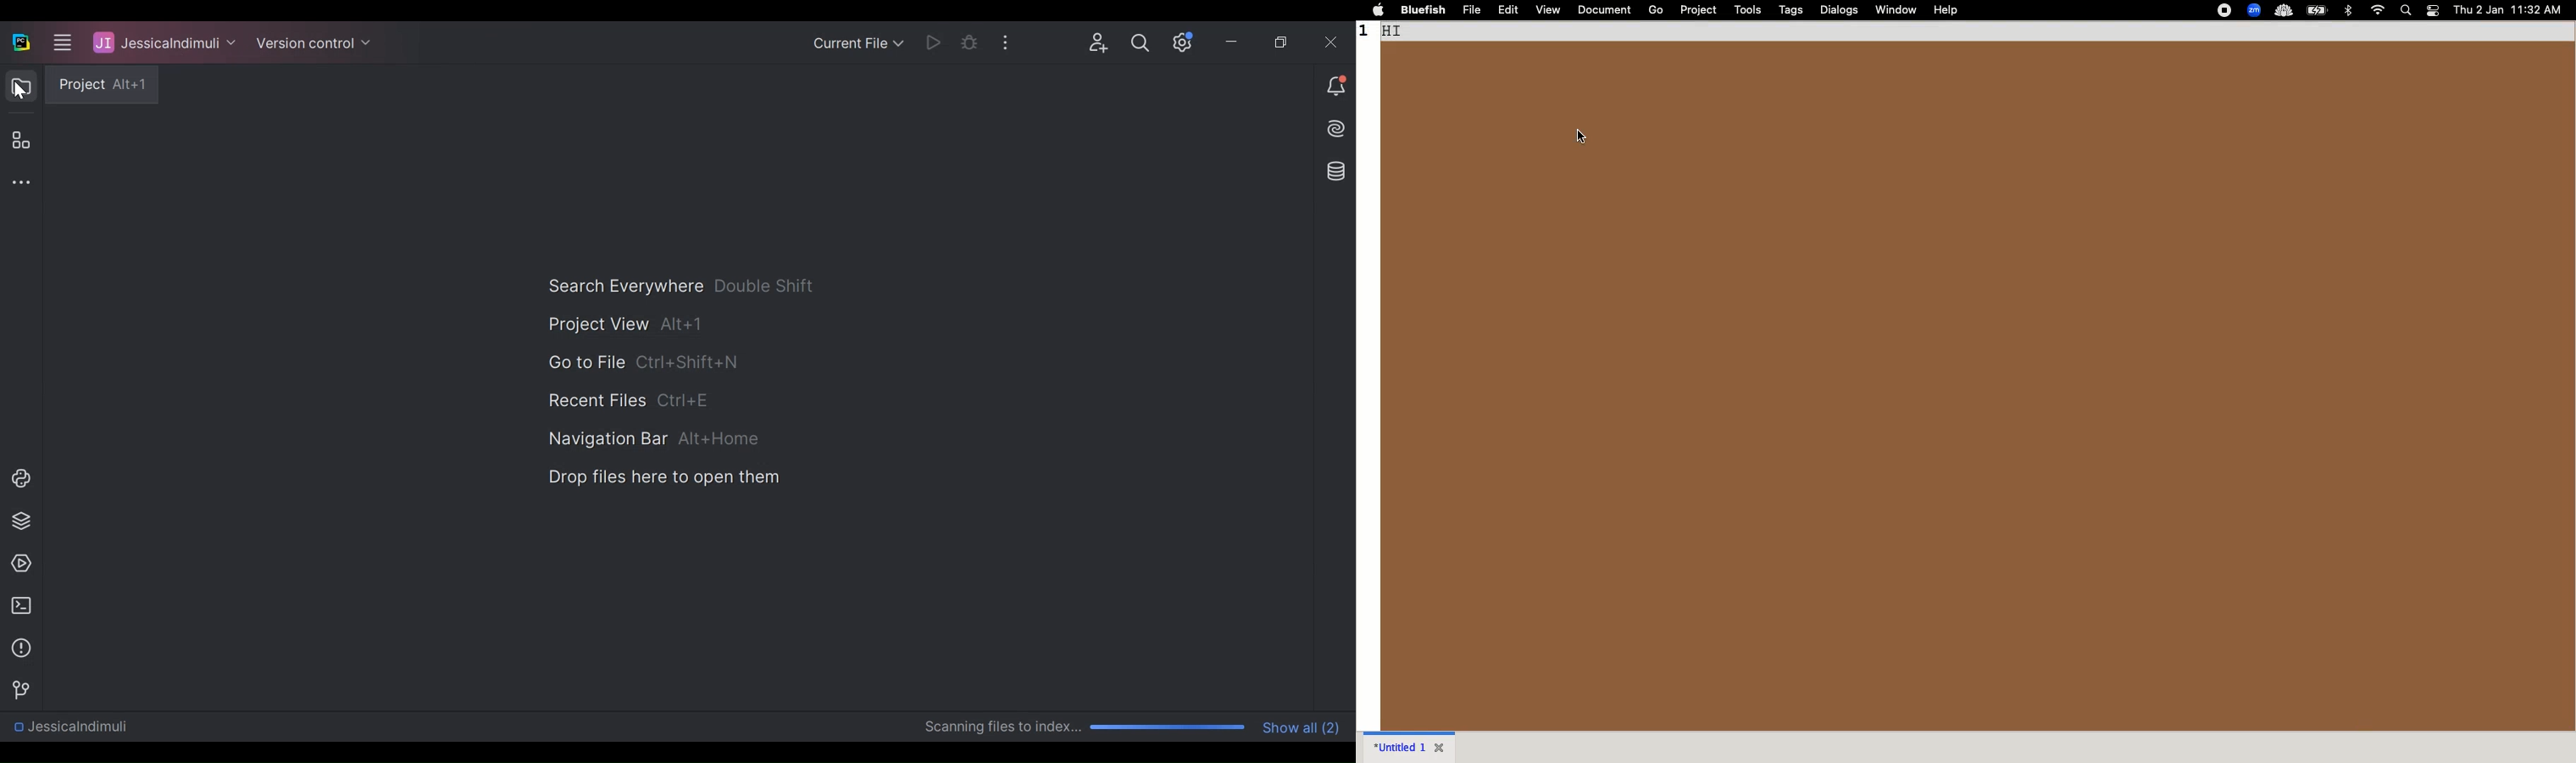 Image resolution: width=2576 pixels, height=784 pixels. What do you see at coordinates (1423, 10) in the screenshot?
I see `bluefish` at bounding box center [1423, 10].